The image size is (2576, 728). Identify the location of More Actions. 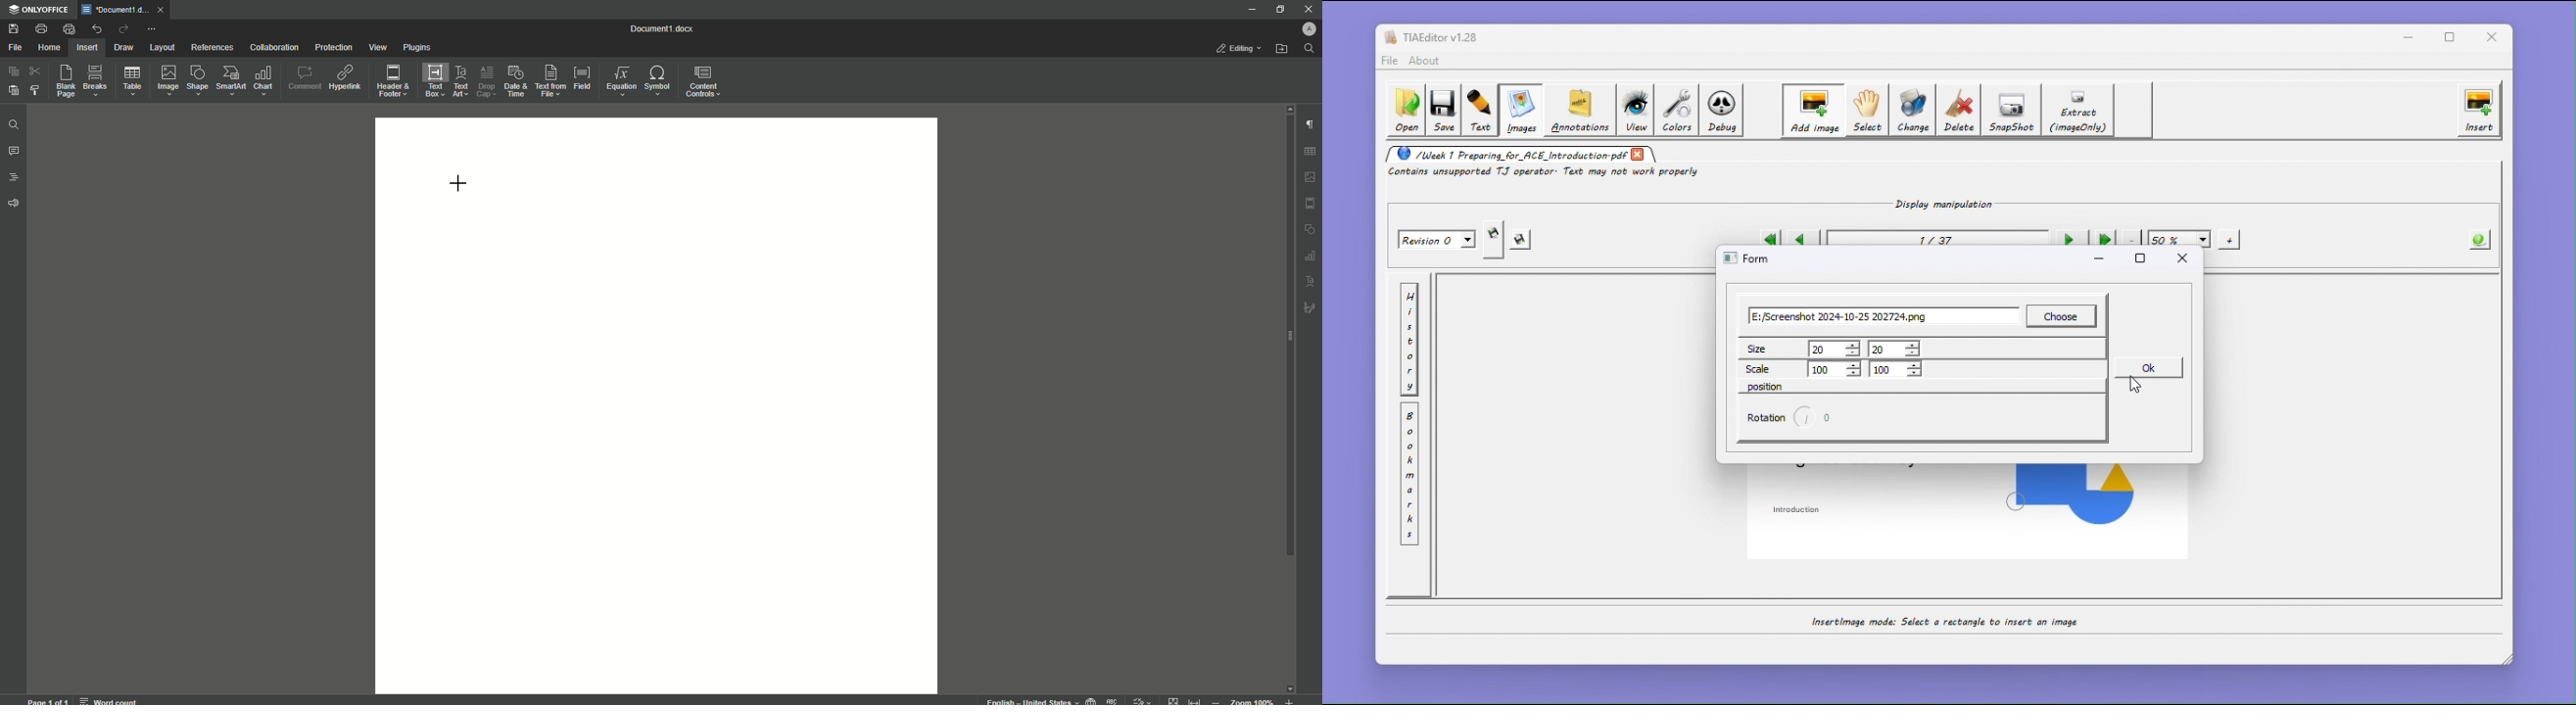
(151, 30).